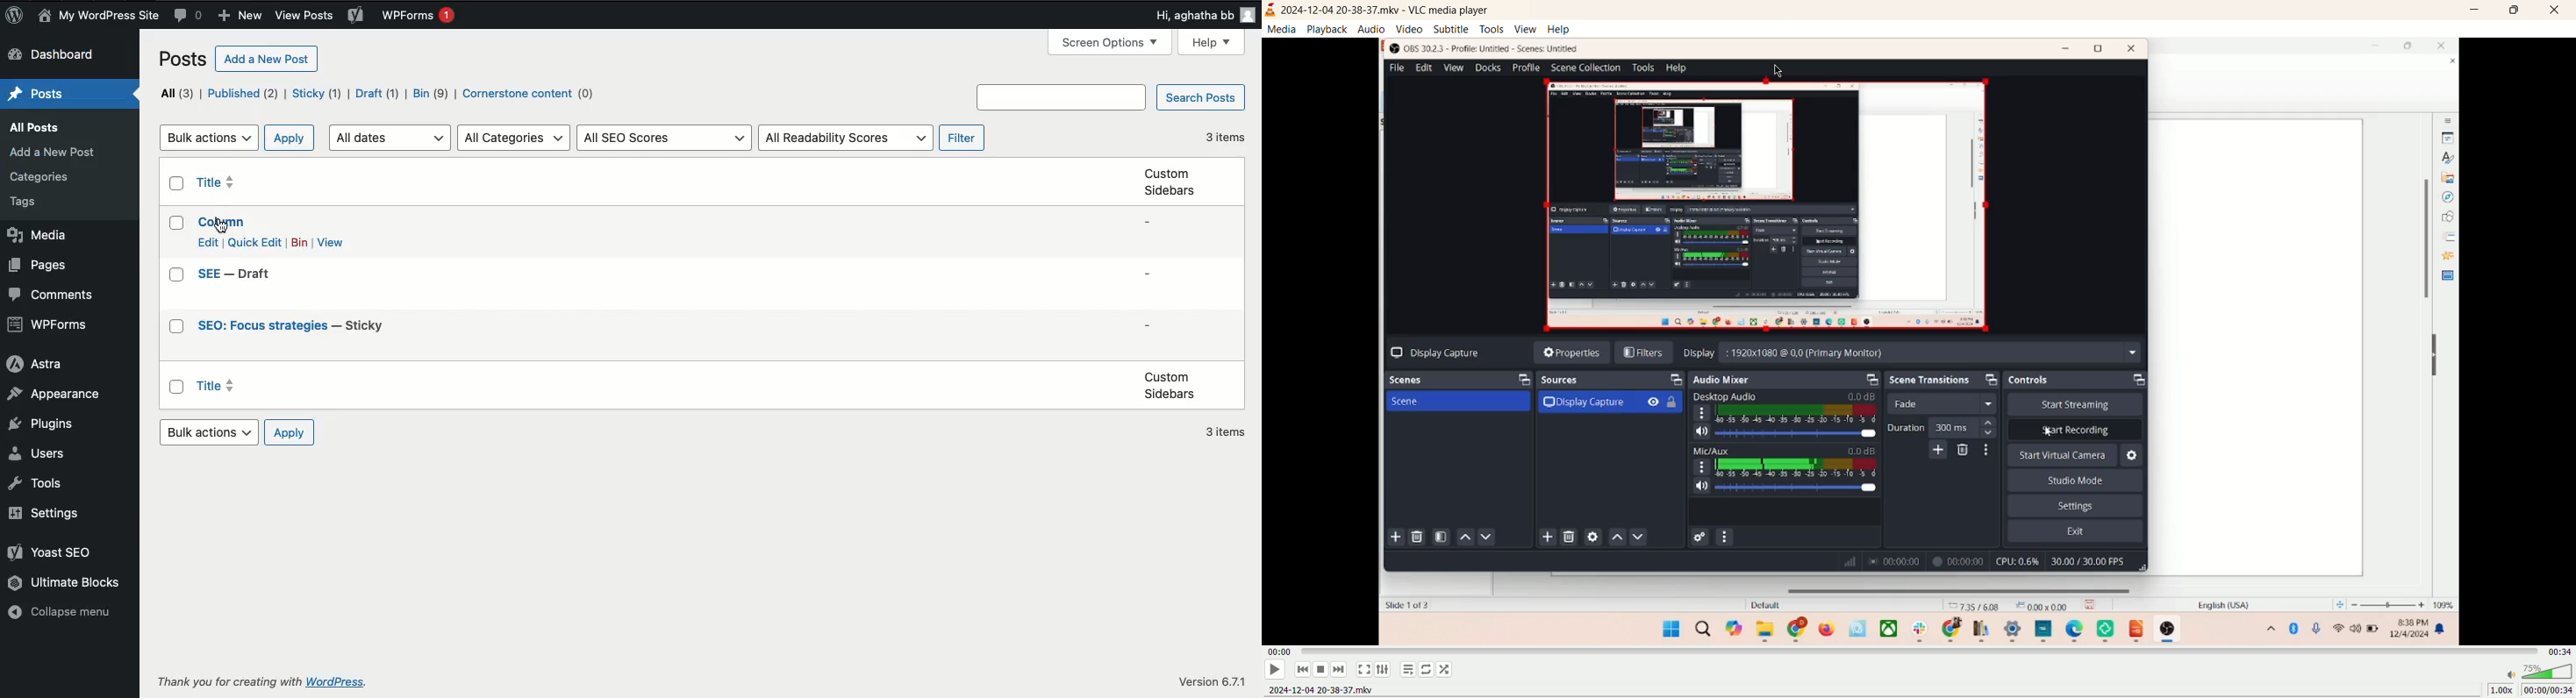  Describe the element at coordinates (210, 139) in the screenshot. I see `Bulk actions` at that location.